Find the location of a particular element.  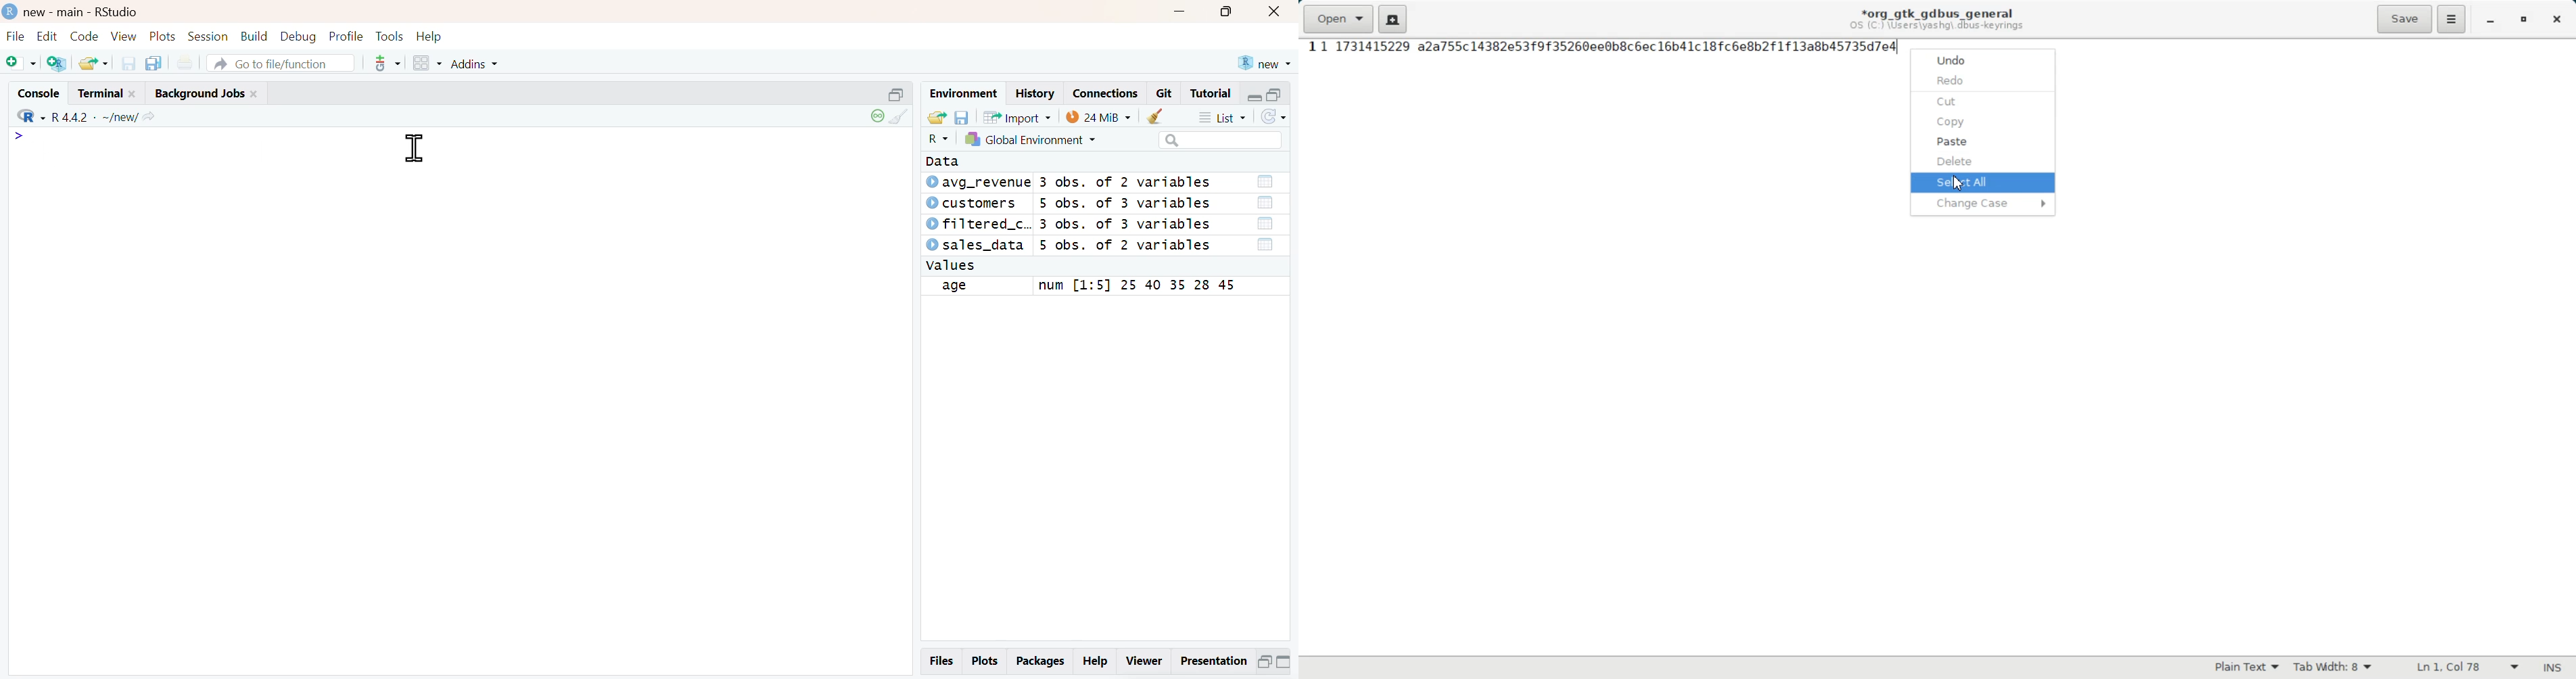

clear console is located at coordinates (903, 116).